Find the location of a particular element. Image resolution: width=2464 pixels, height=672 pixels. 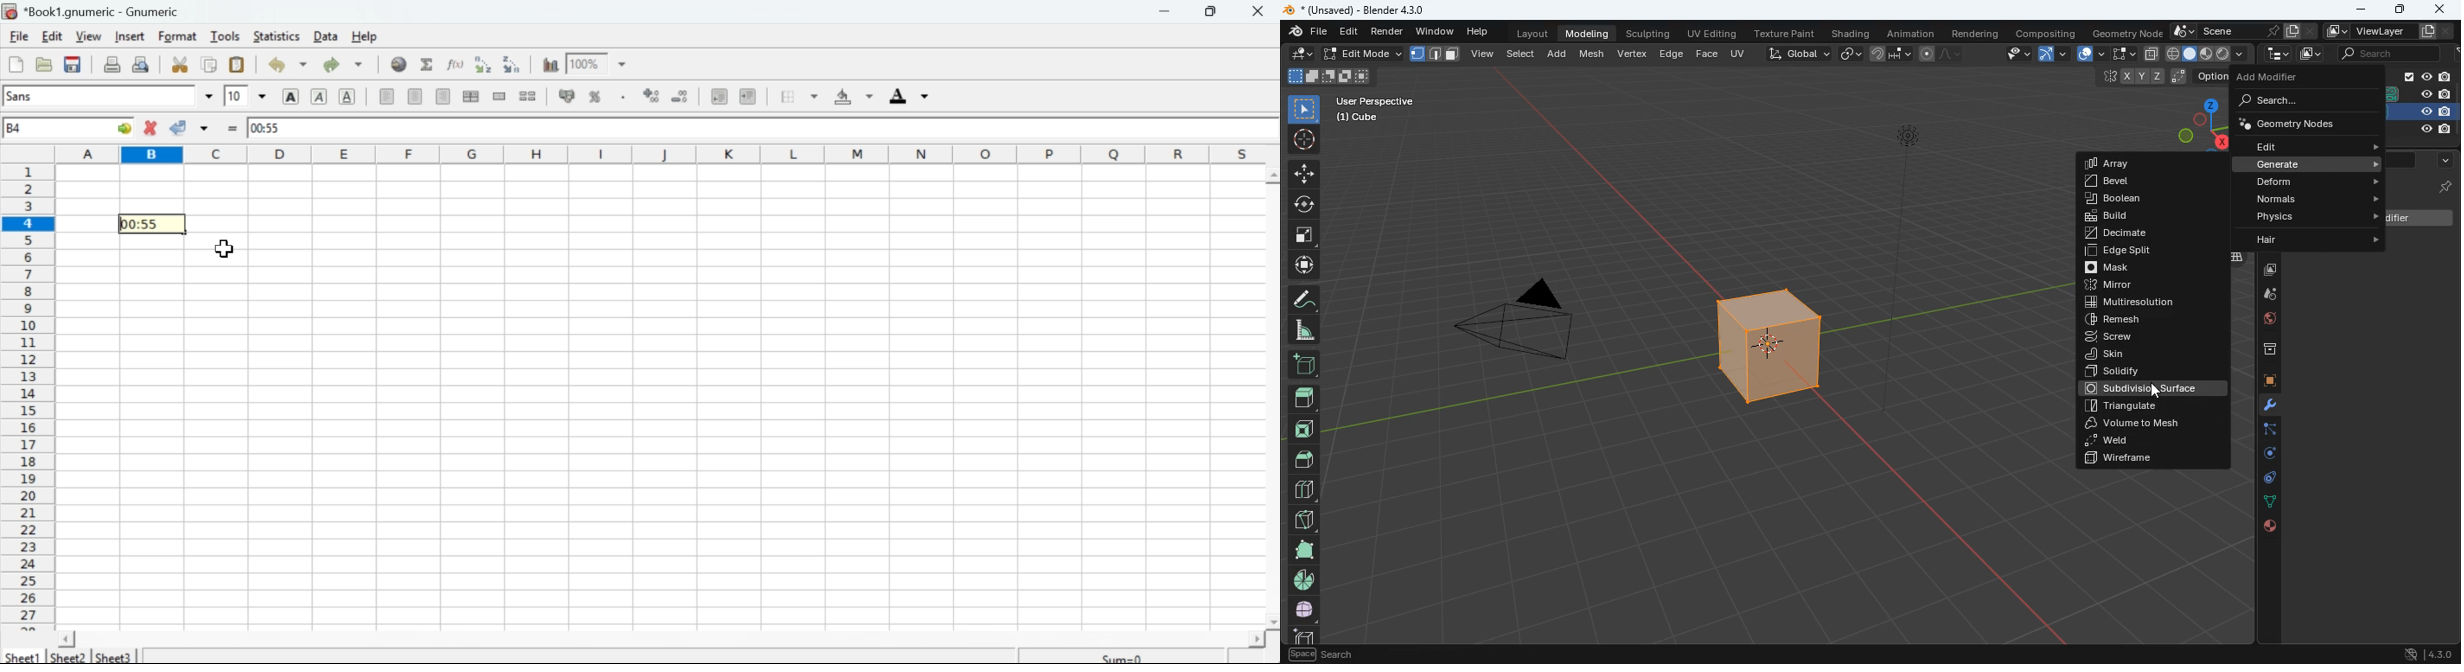

generate is located at coordinates (2302, 163).